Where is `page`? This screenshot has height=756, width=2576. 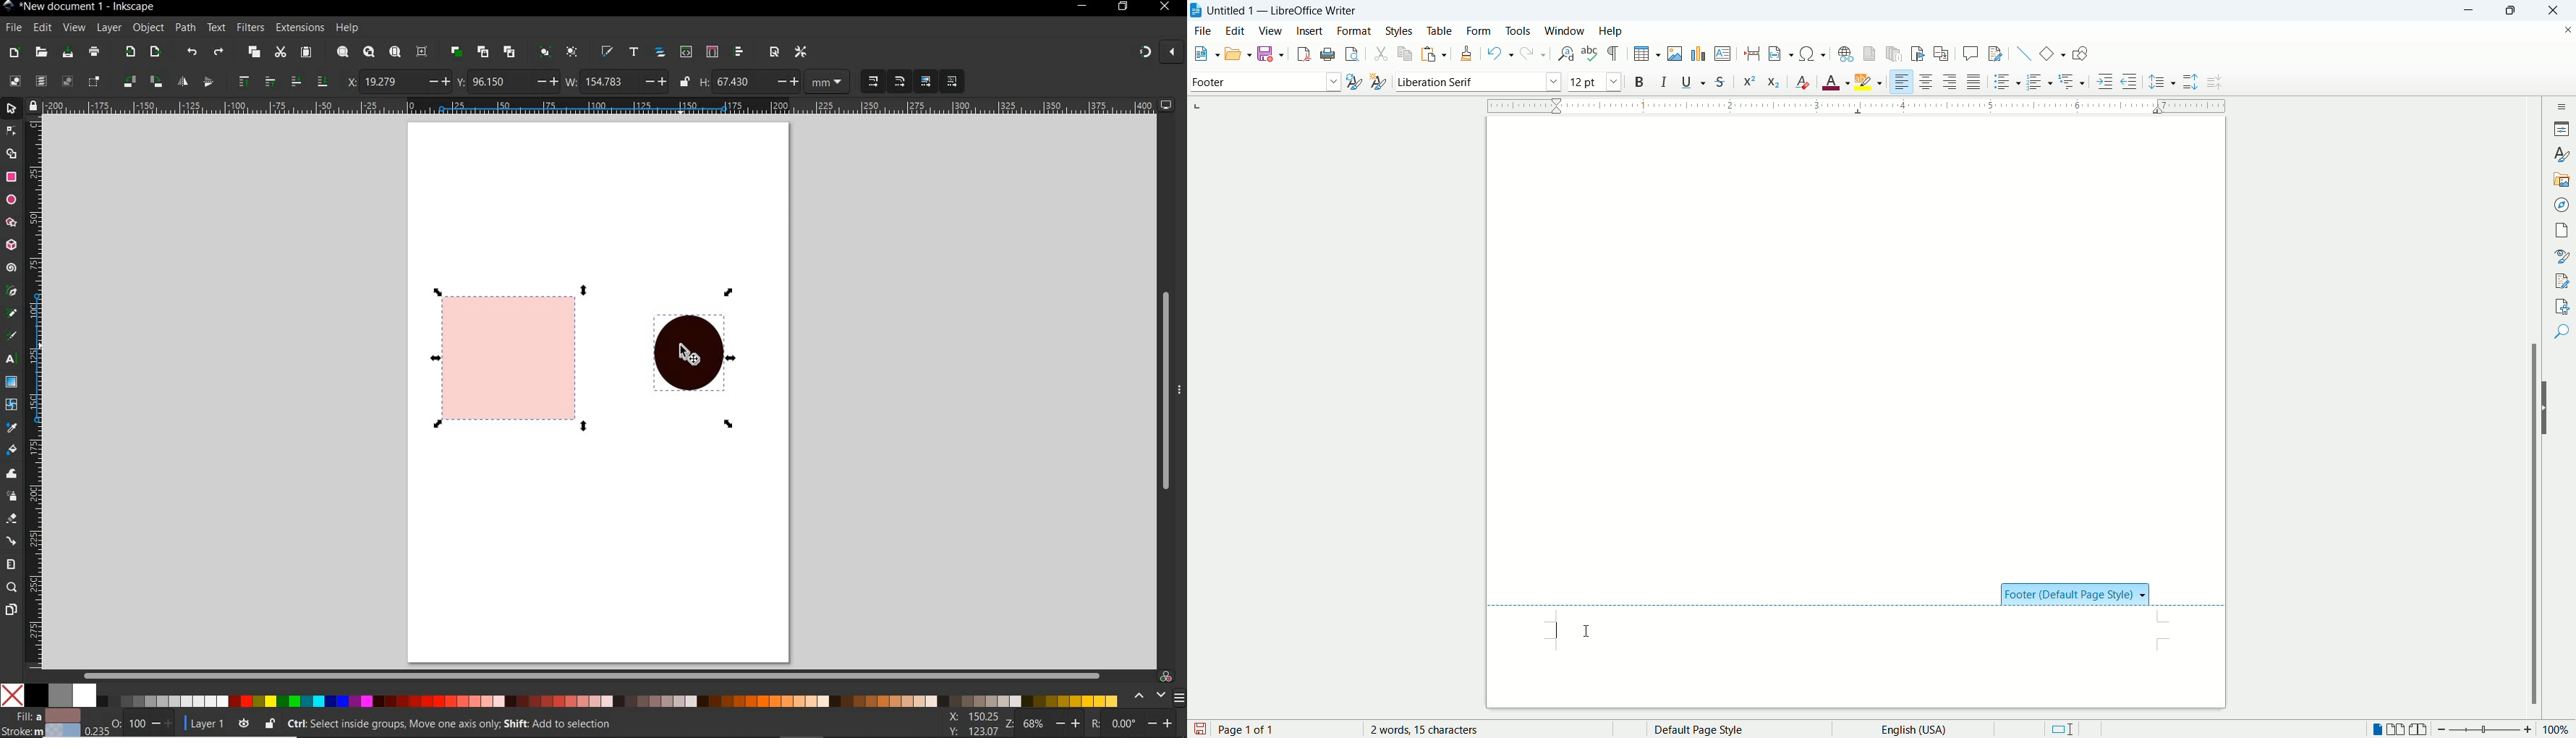 page is located at coordinates (2564, 228).